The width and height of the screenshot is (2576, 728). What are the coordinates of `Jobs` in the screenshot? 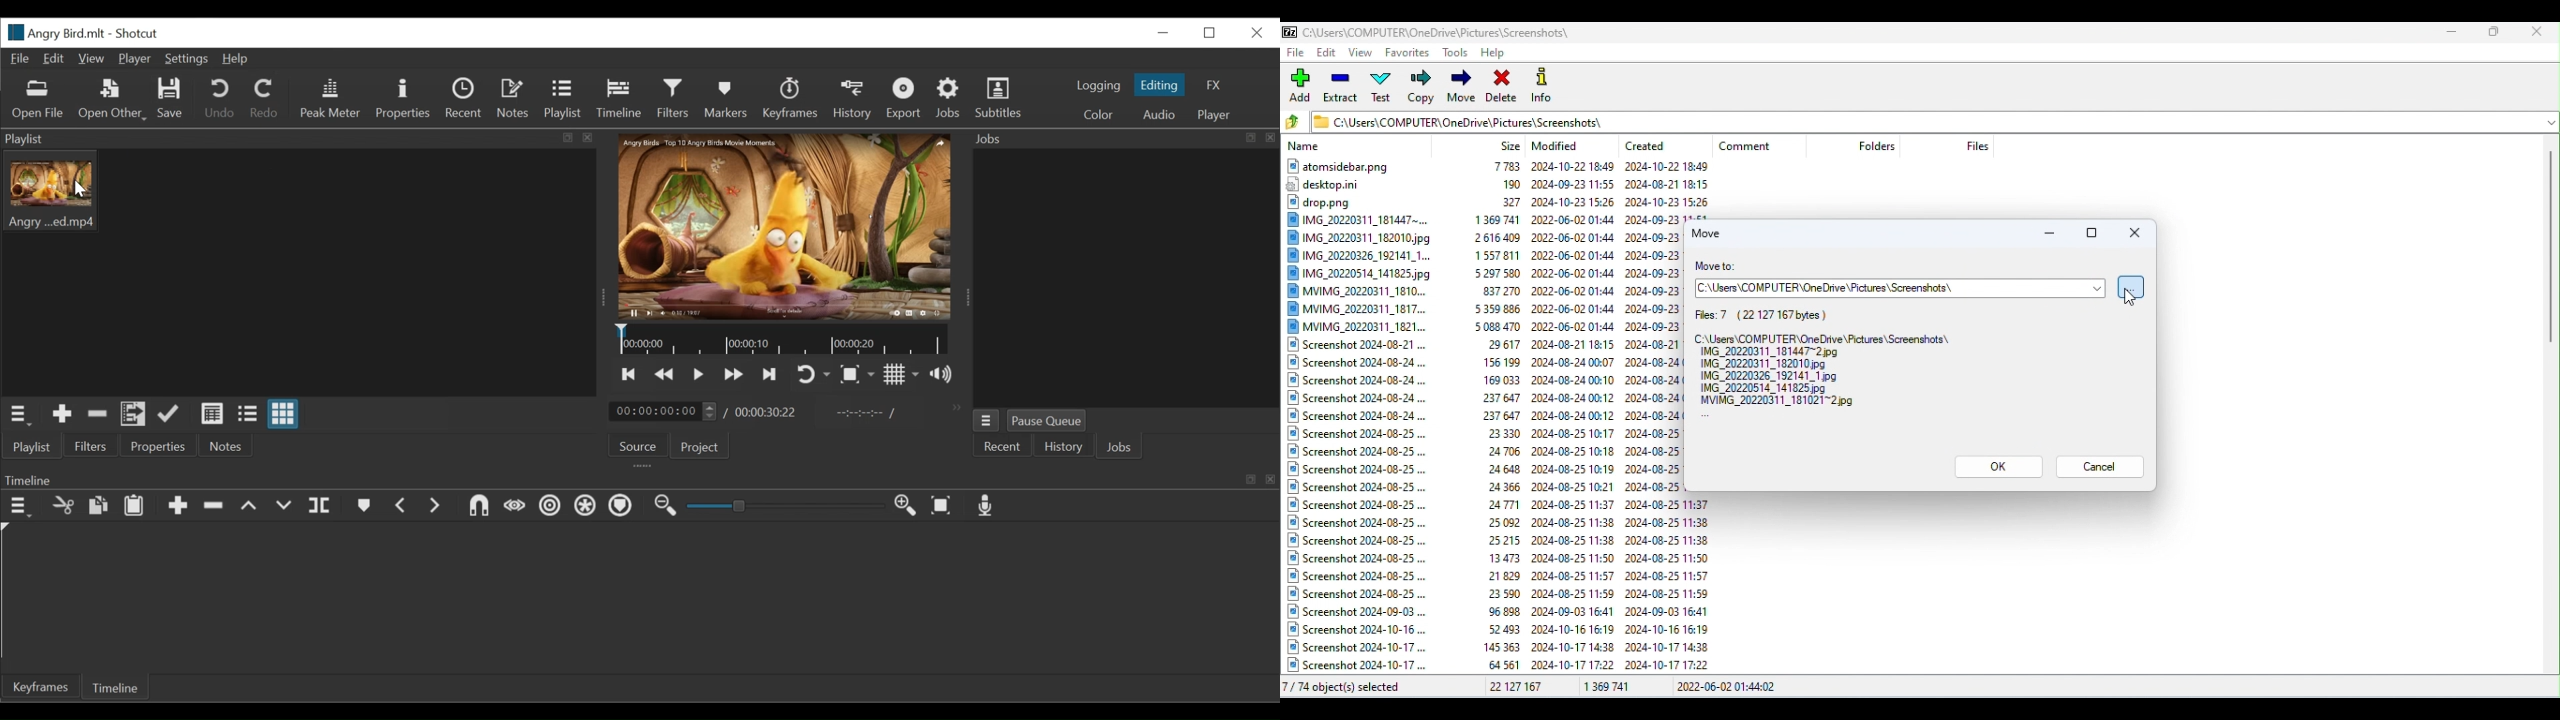 It's located at (950, 98).